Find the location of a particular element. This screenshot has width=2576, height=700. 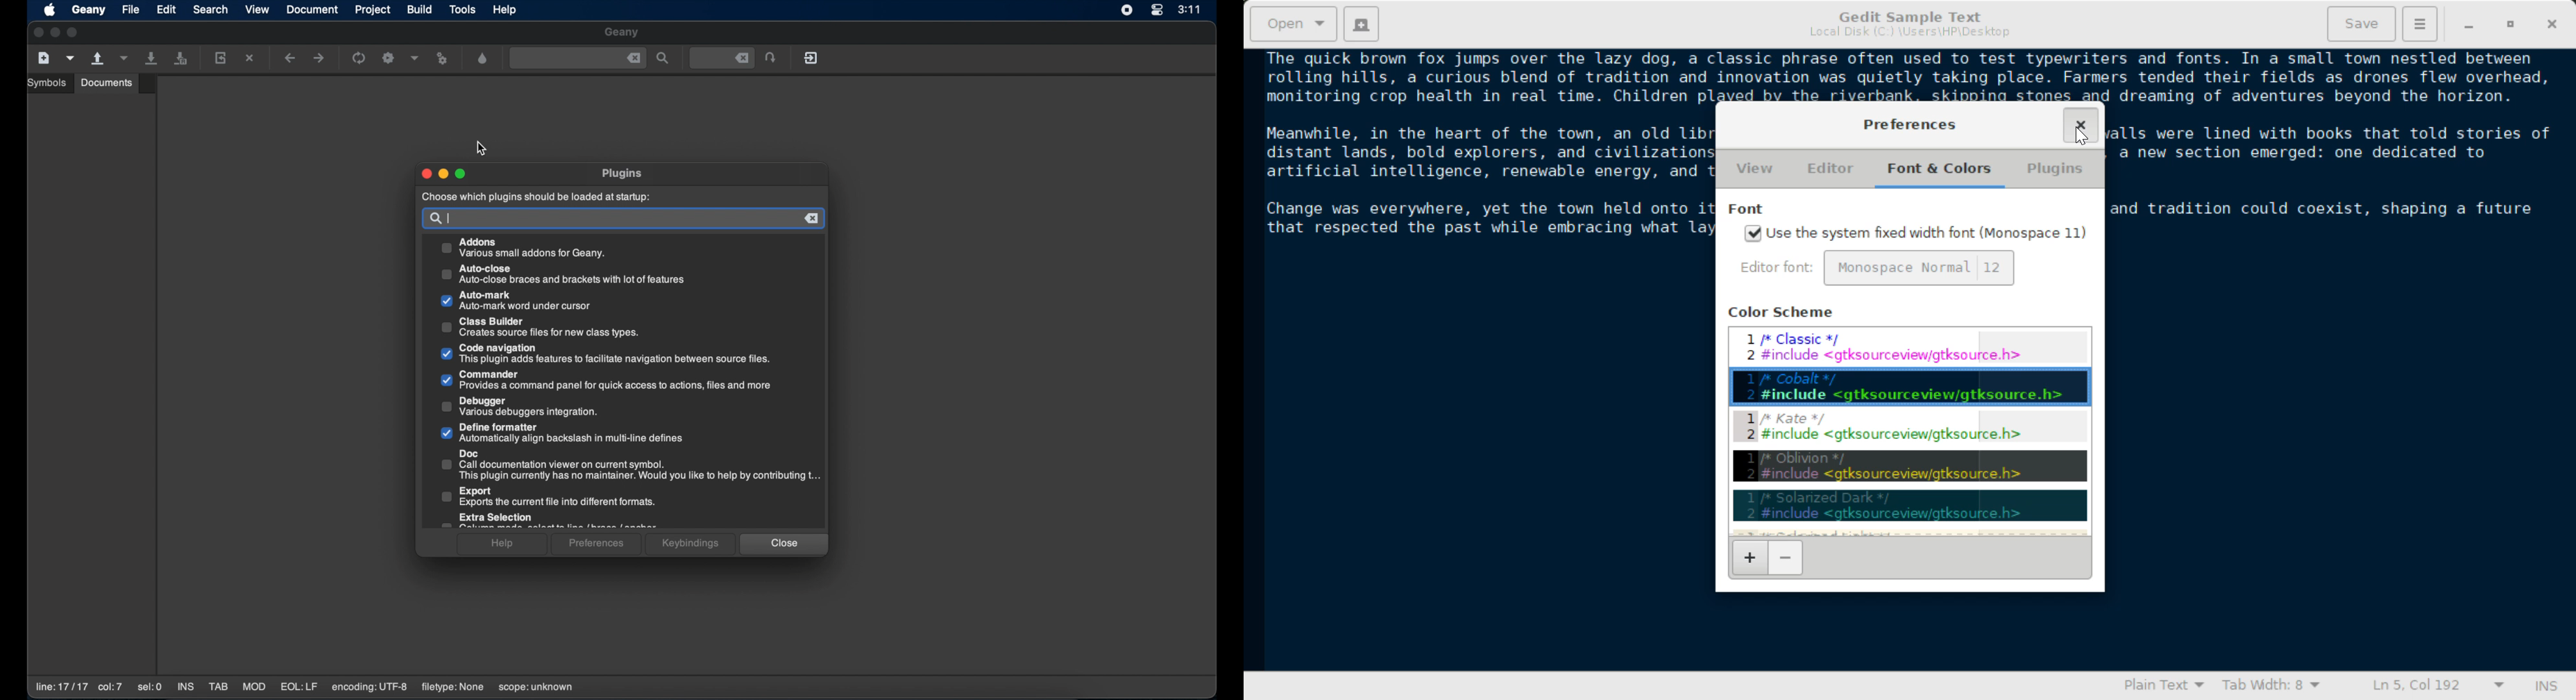

minimize is located at coordinates (56, 33).